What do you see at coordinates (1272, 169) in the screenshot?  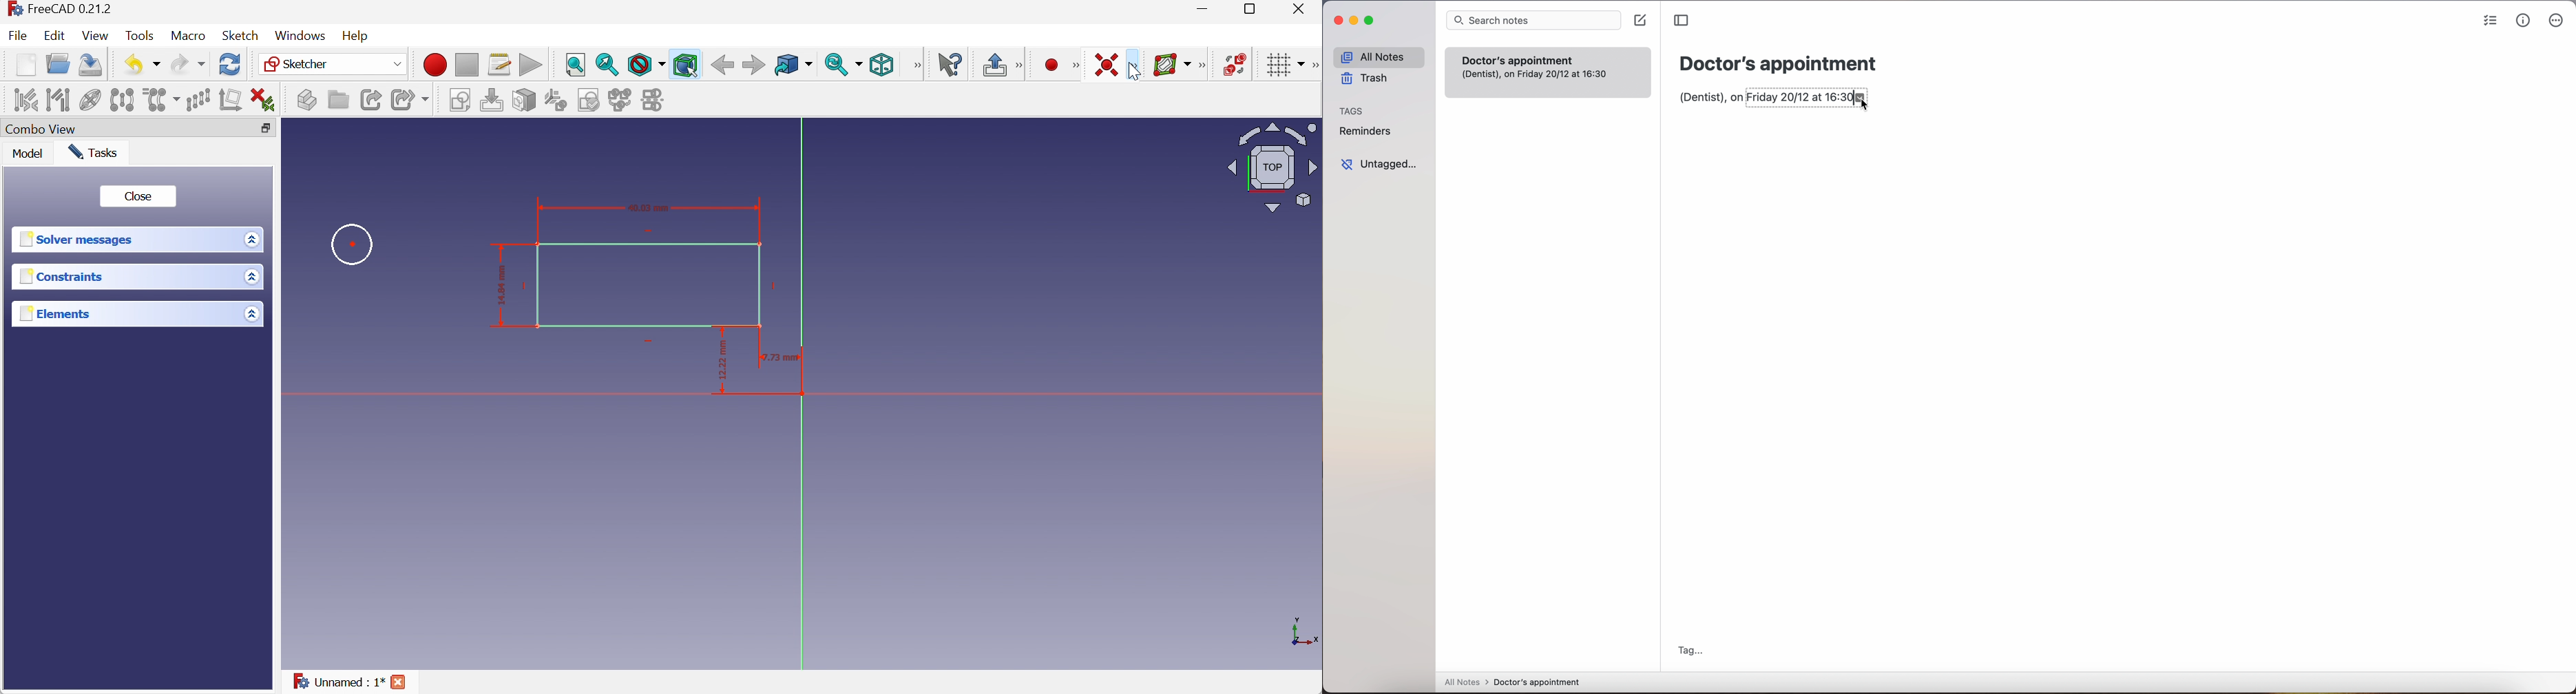 I see `Viewing angle` at bounding box center [1272, 169].